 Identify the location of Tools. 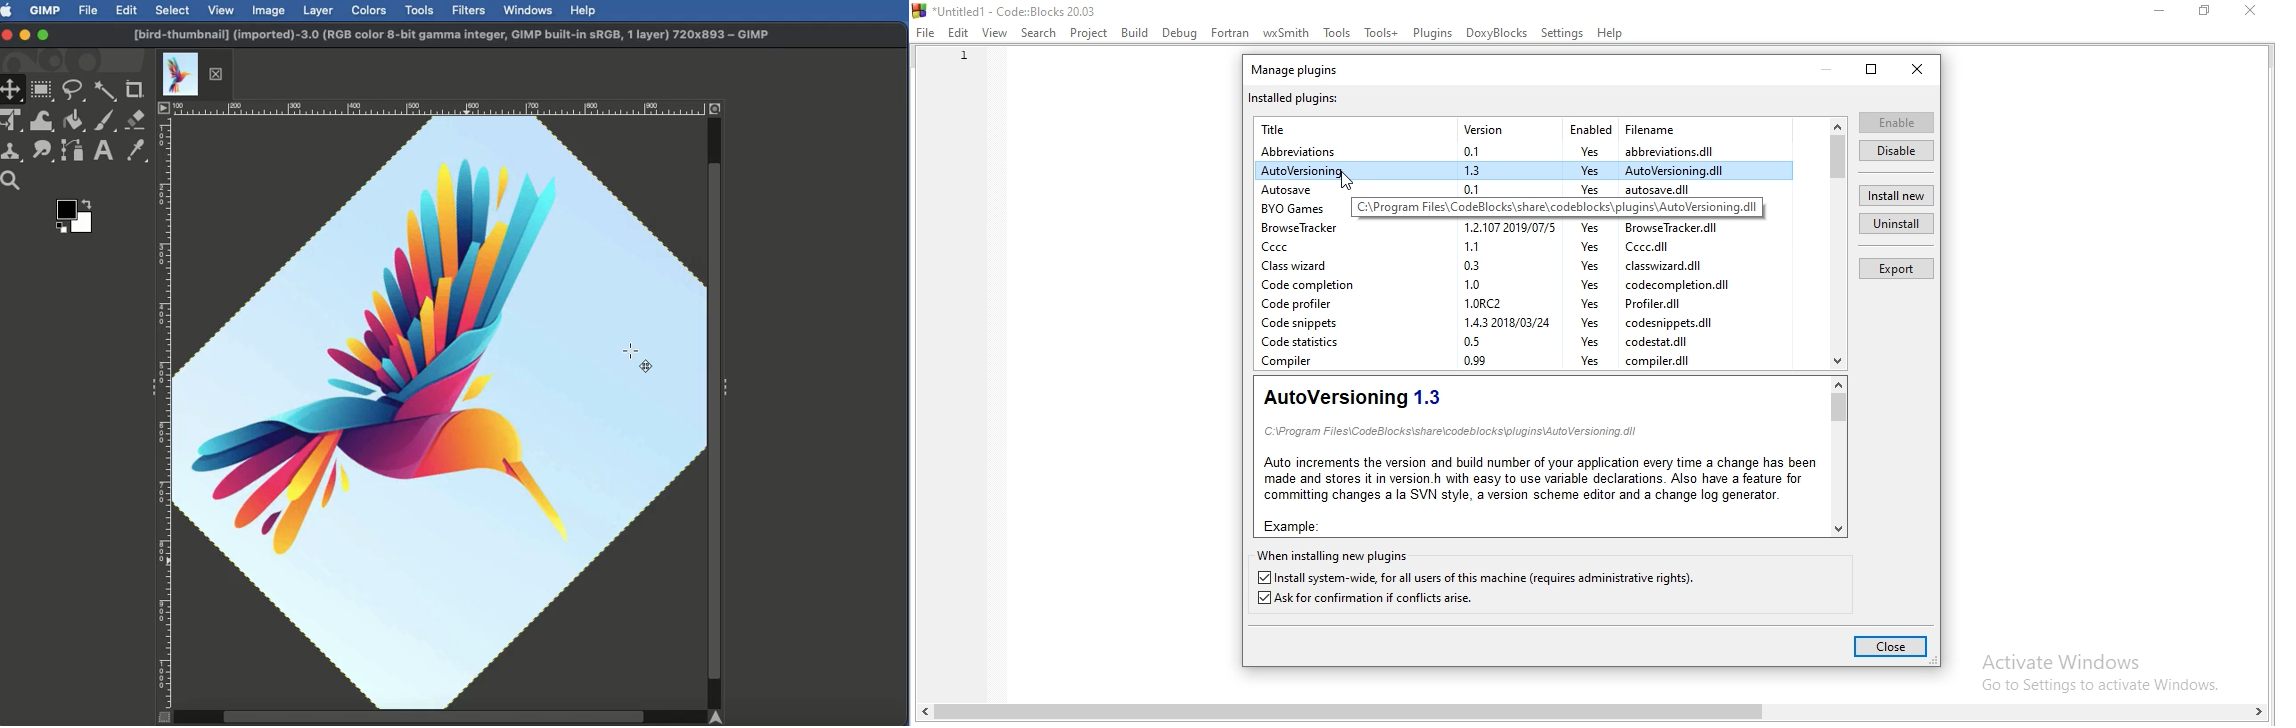
(1336, 32).